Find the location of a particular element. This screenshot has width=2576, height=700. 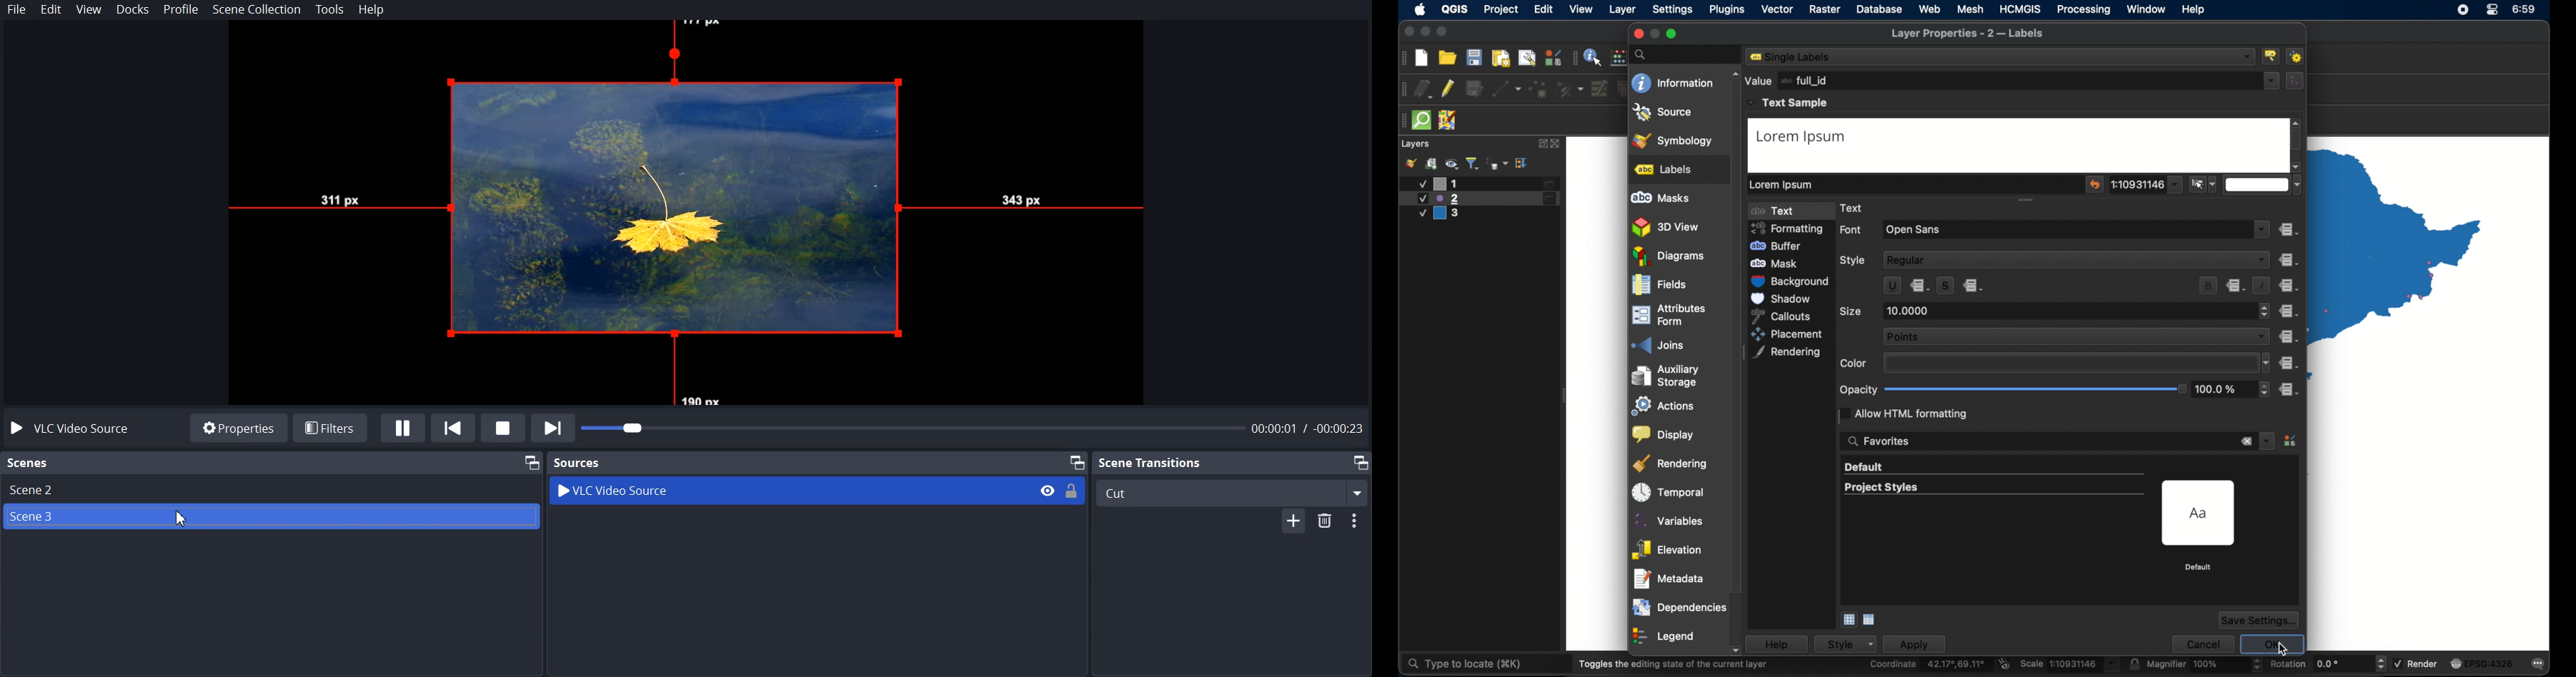

data defined override is located at coordinates (2290, 364).